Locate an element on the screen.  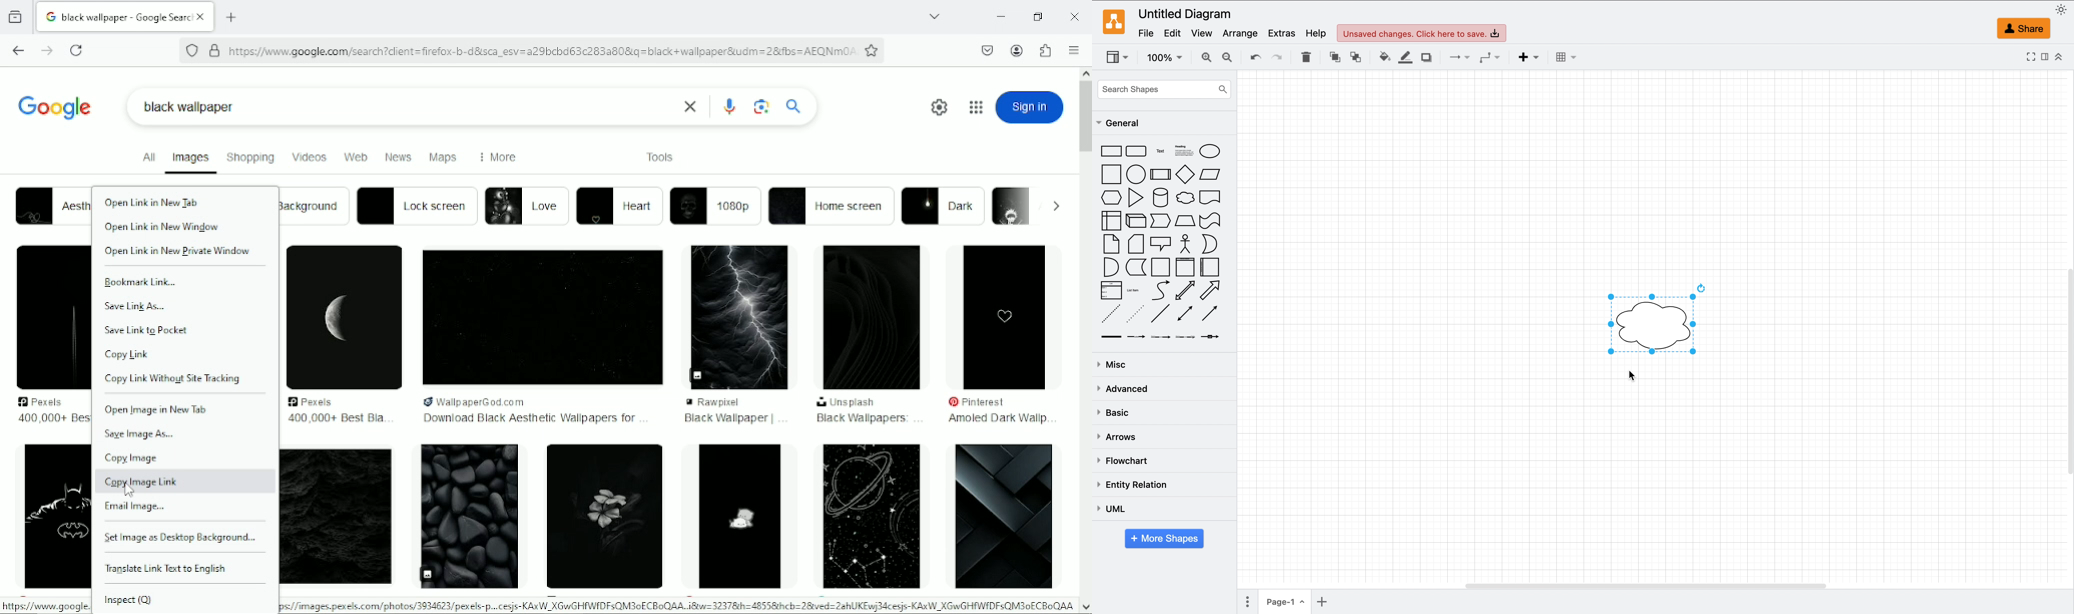
help is located at coordinates (1318, 34).